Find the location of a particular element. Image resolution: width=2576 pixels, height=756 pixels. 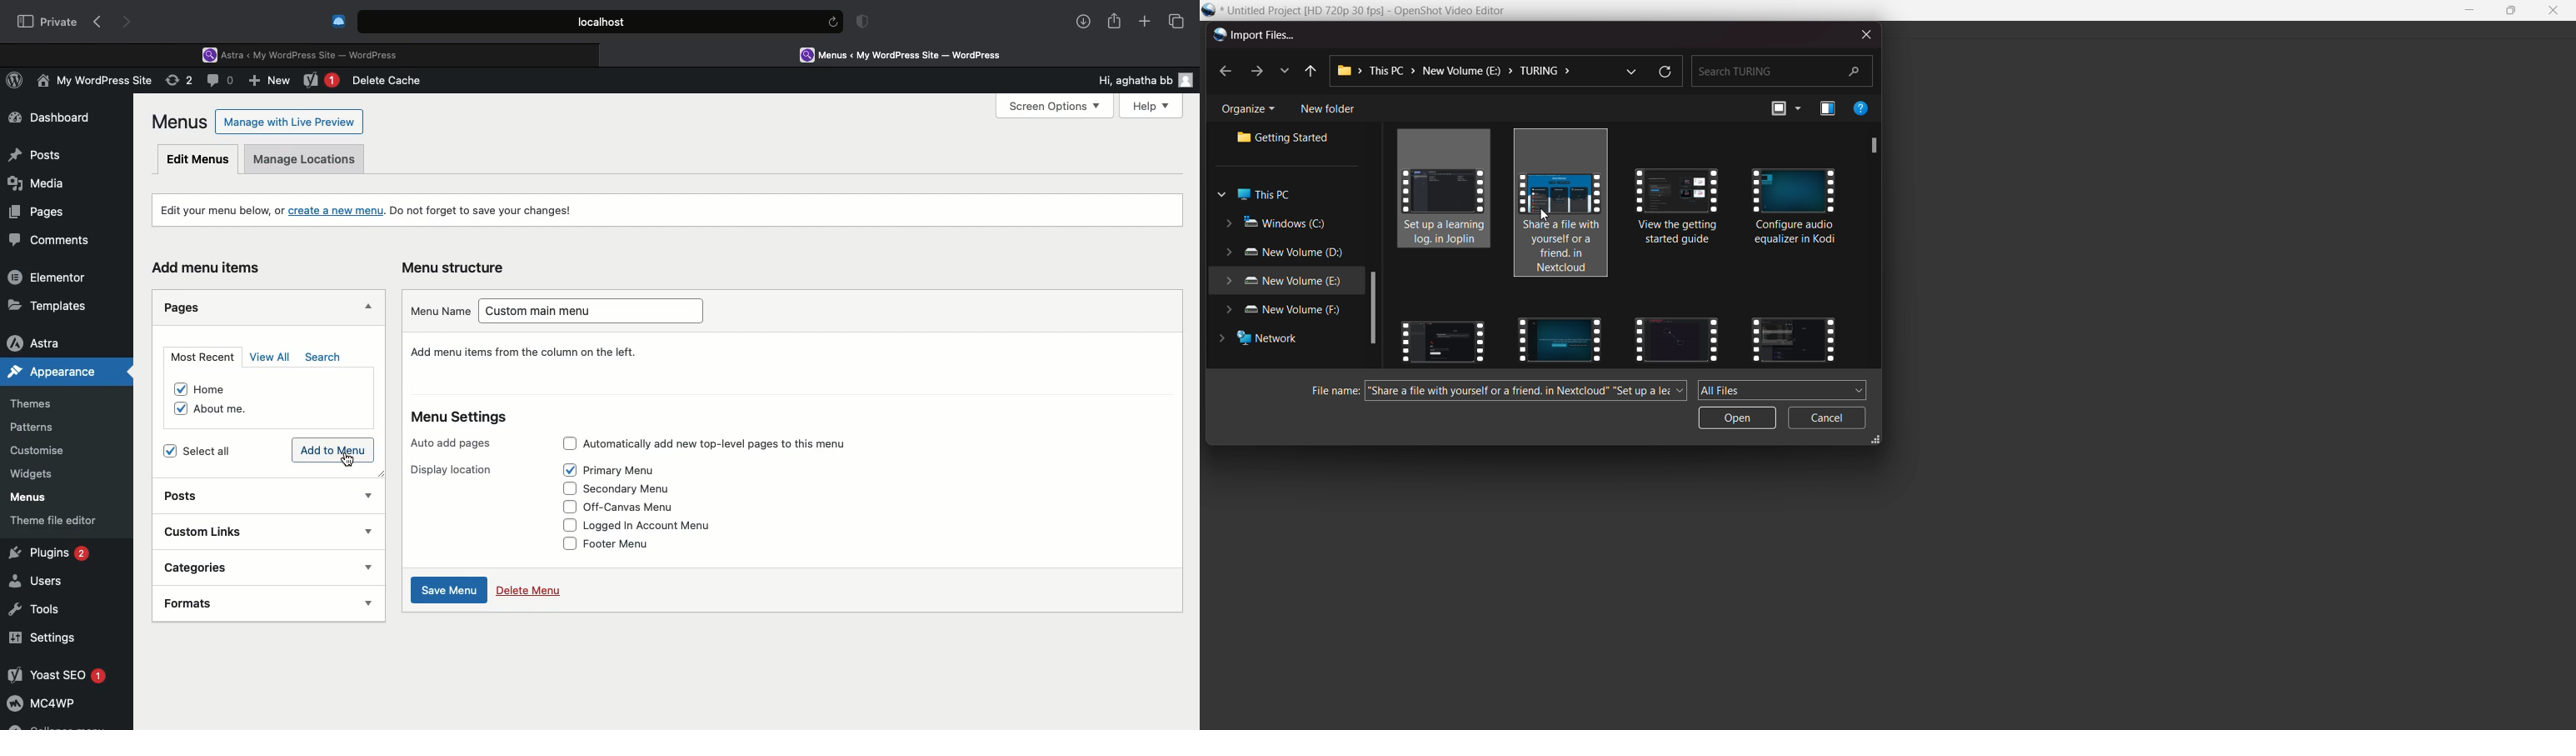

this pc is located at coordinates (1259, 195).